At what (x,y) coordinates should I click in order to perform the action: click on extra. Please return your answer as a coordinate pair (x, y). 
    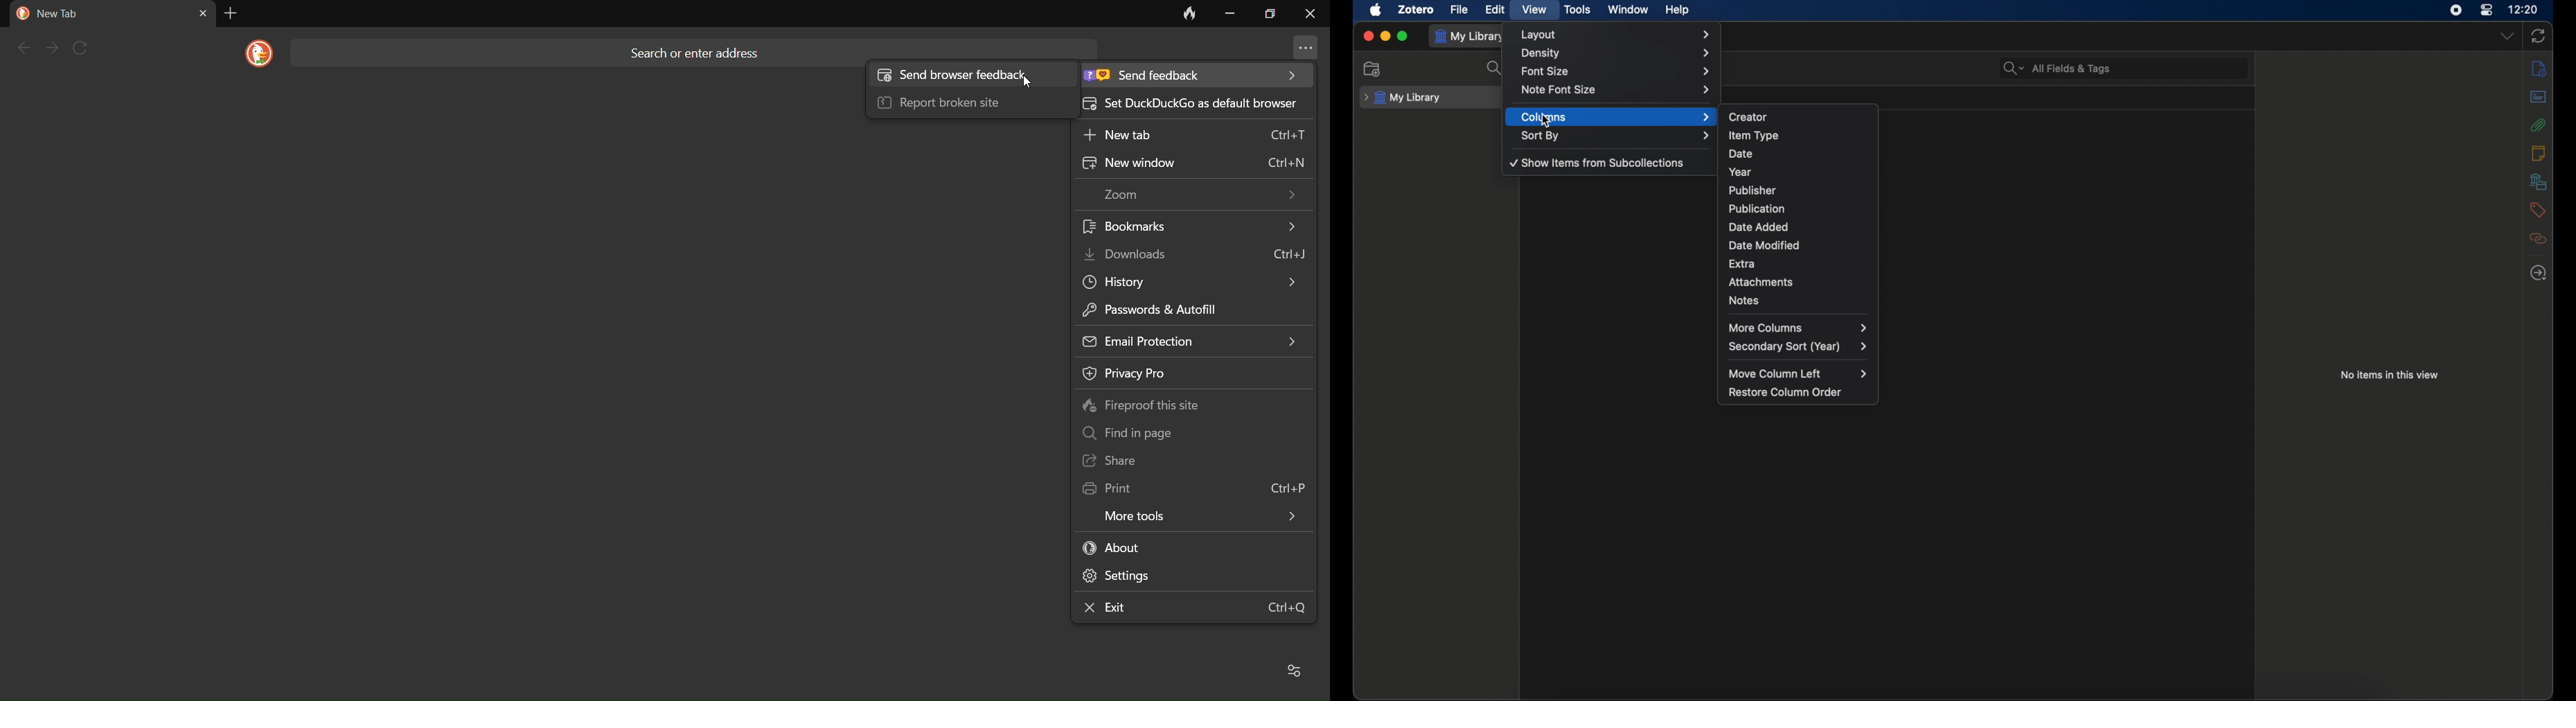
    Looking at the image, I should click on (1743, 263).